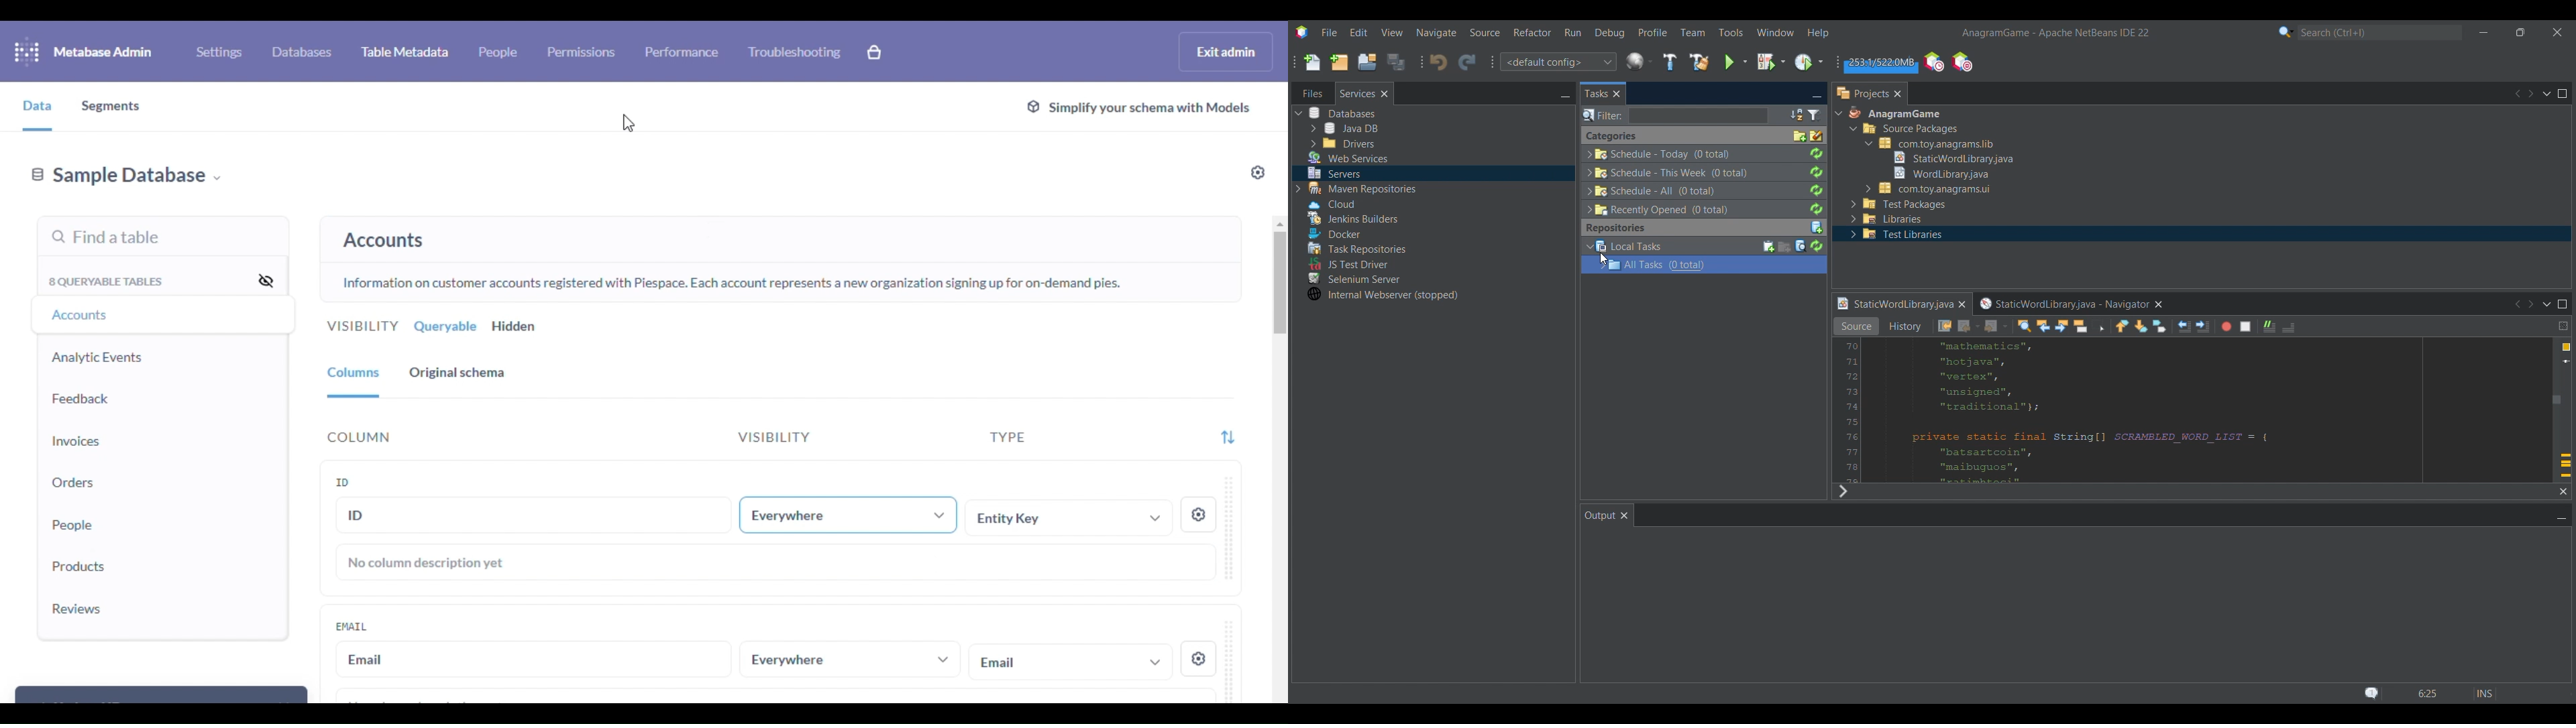  What do you see at coordinates (384, 241) in the screenshot?
I see `accounts` at bounding box center [384, 241].